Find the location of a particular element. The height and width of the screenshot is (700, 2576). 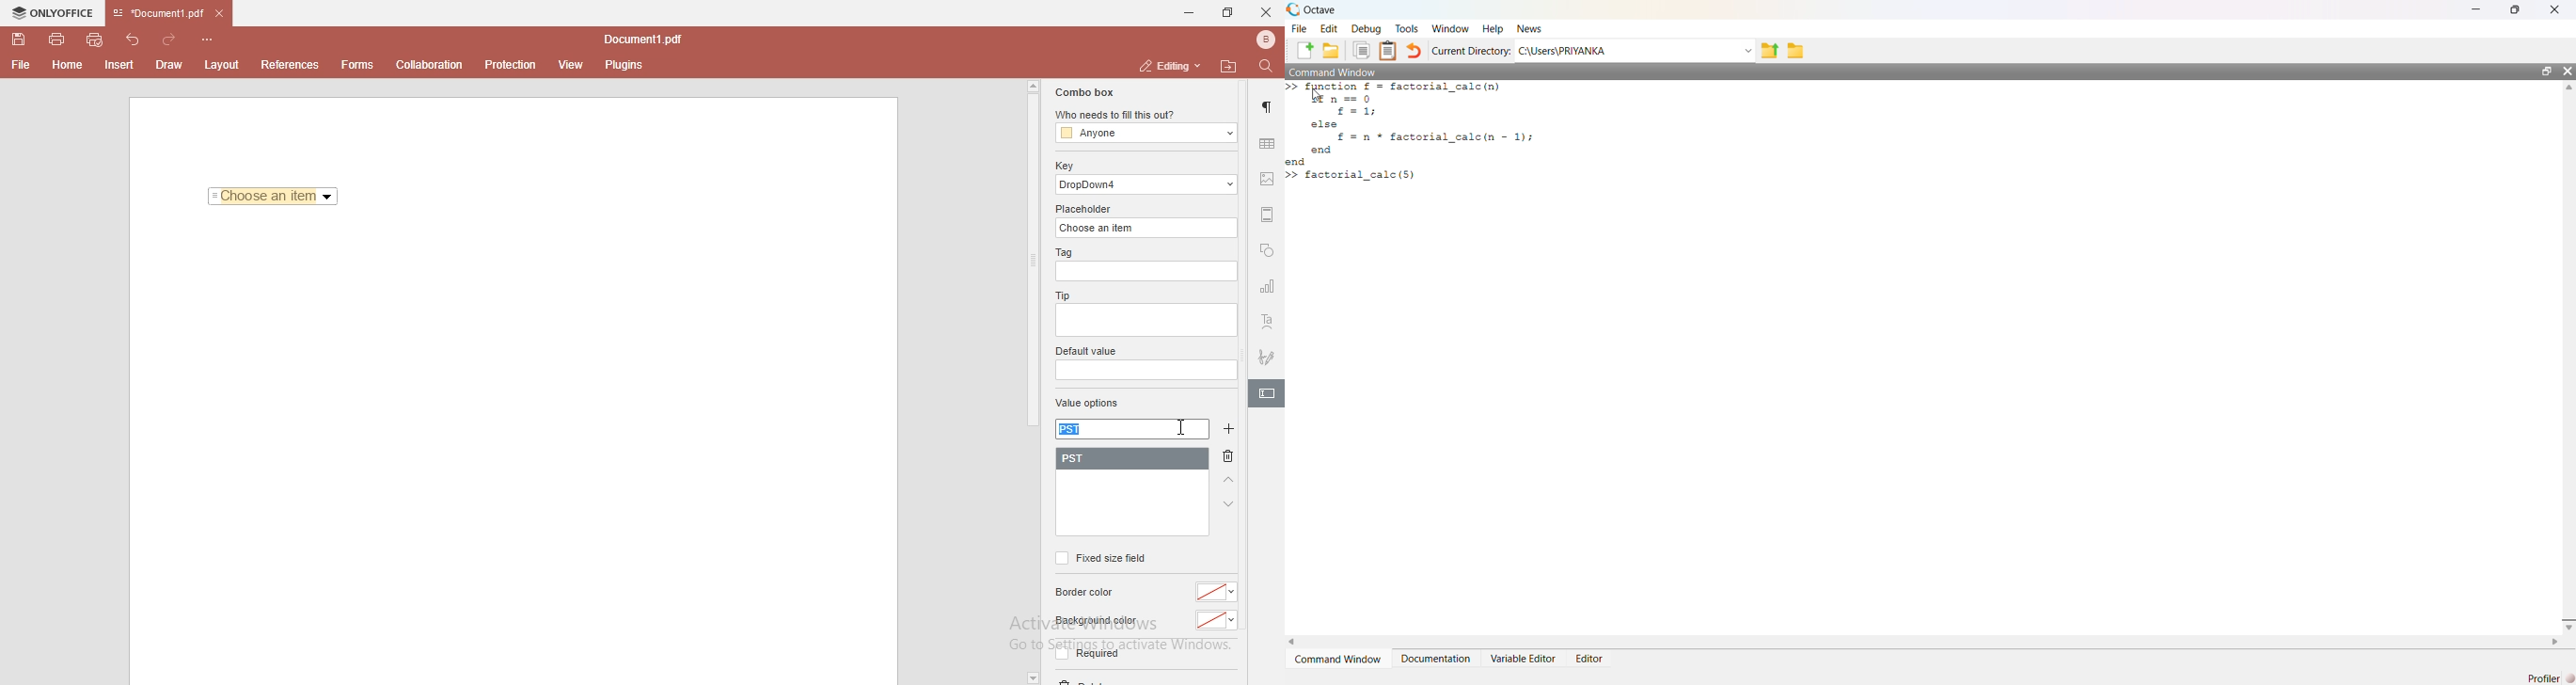

signature is located at coordinates (1268, 354).